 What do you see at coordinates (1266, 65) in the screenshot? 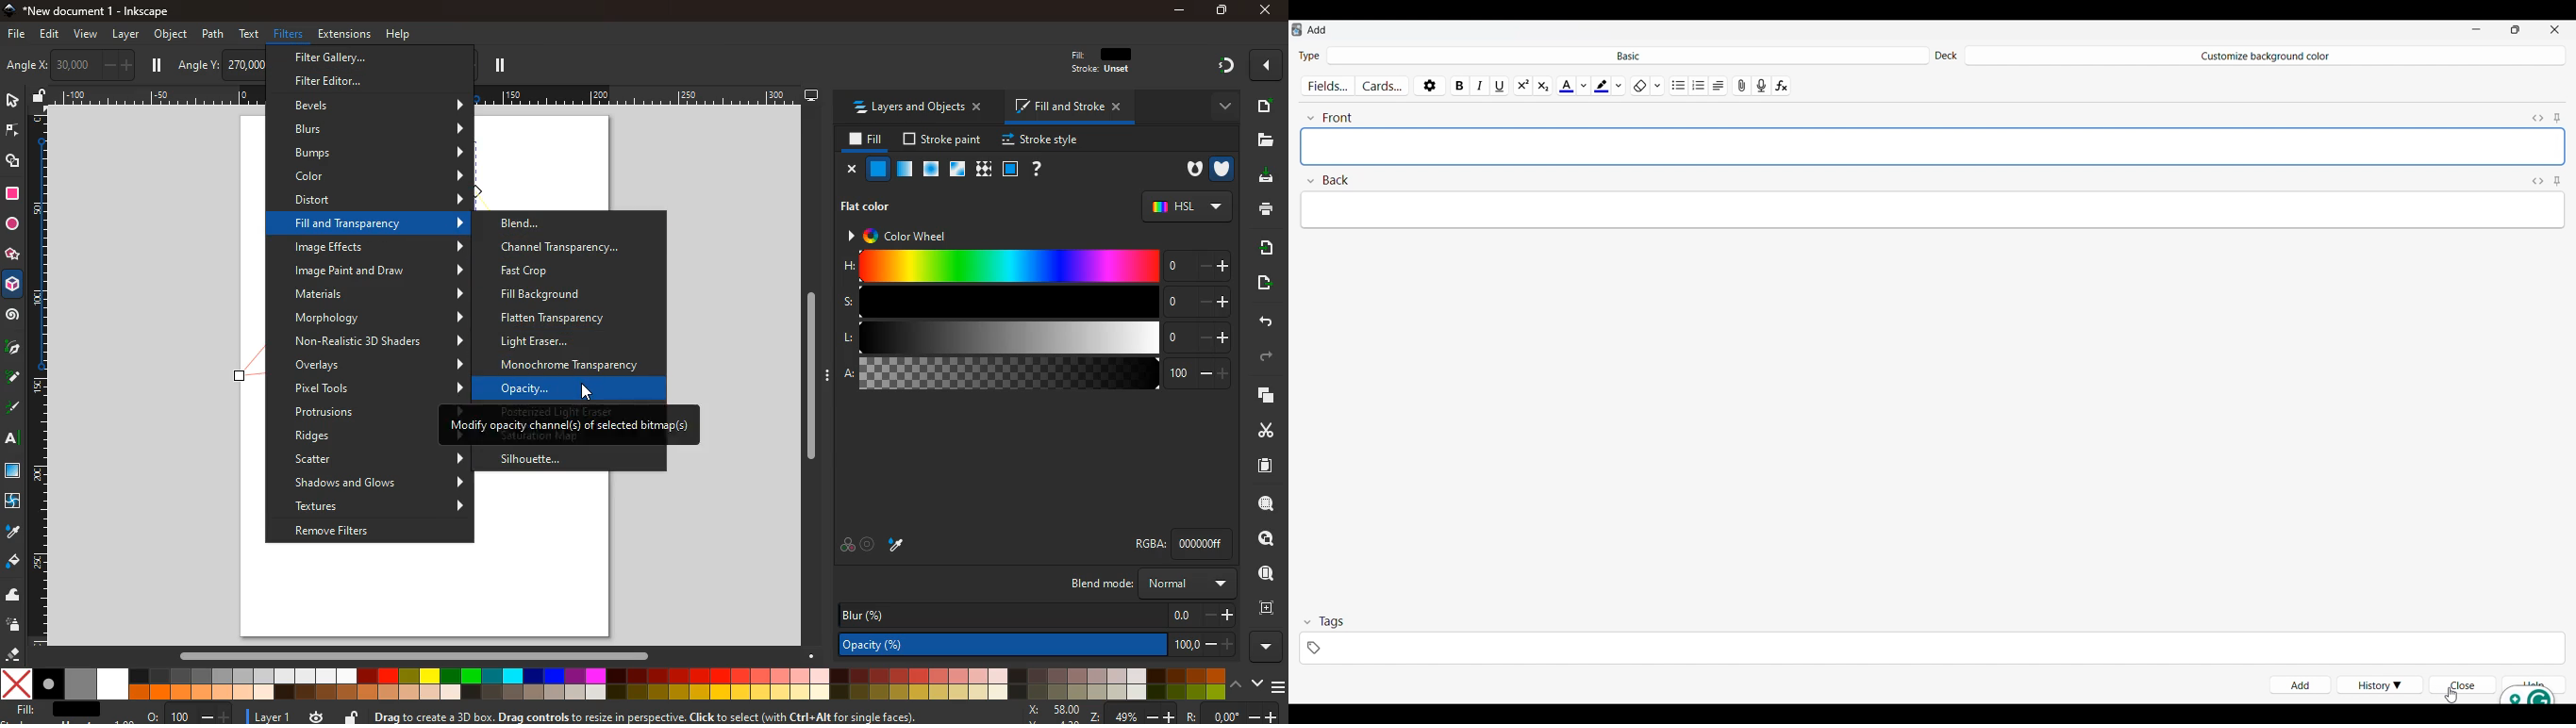
I see `more` at bounding box center [1266, 65].